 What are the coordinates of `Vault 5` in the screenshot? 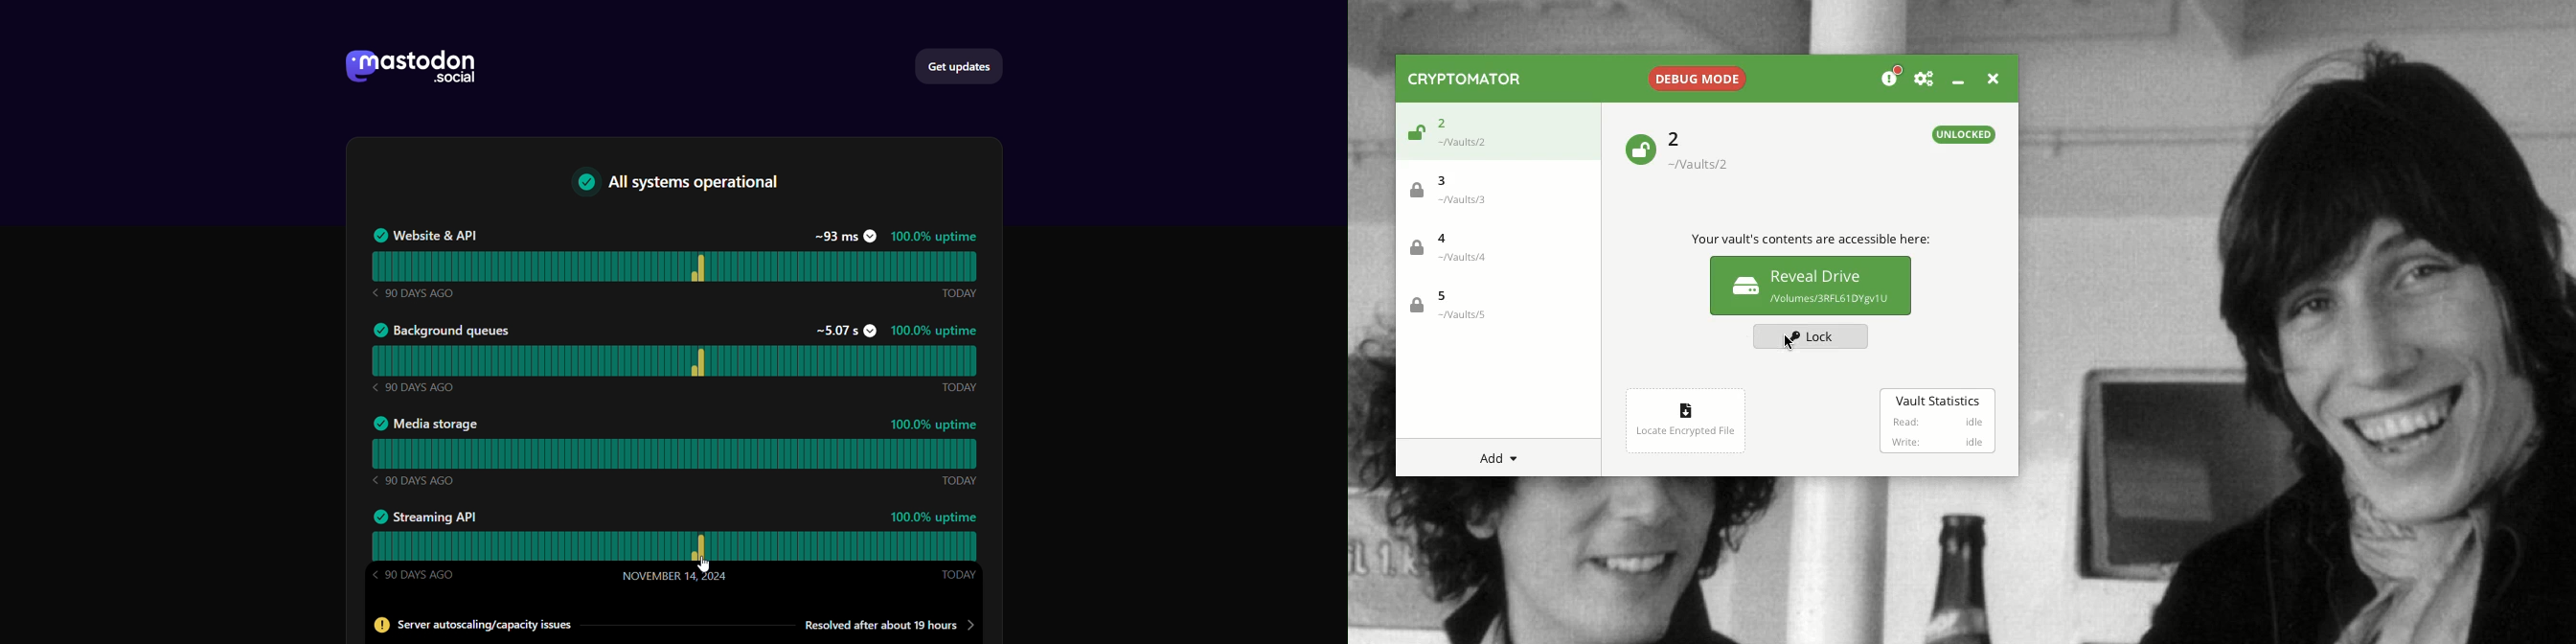 It's located at (1448, 306).